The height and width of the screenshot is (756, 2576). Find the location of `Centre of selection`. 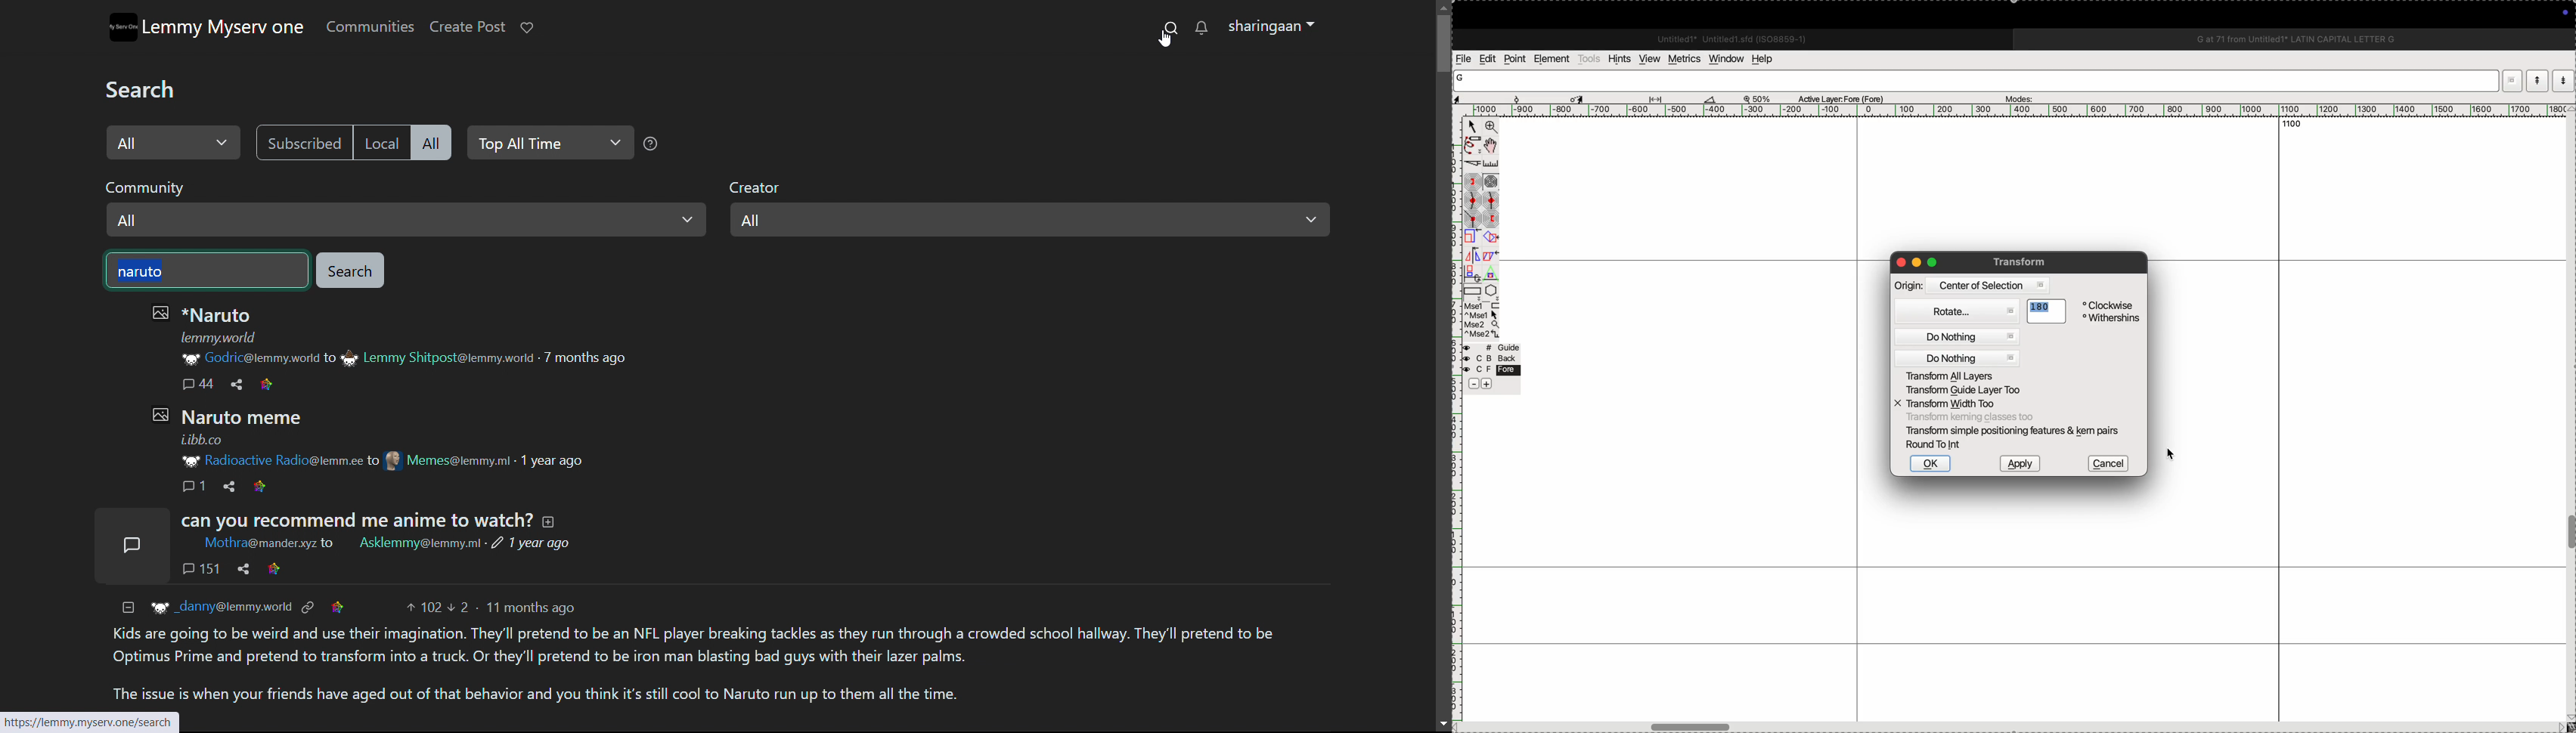

Centre of selection is located at coordinates (1996, 287).